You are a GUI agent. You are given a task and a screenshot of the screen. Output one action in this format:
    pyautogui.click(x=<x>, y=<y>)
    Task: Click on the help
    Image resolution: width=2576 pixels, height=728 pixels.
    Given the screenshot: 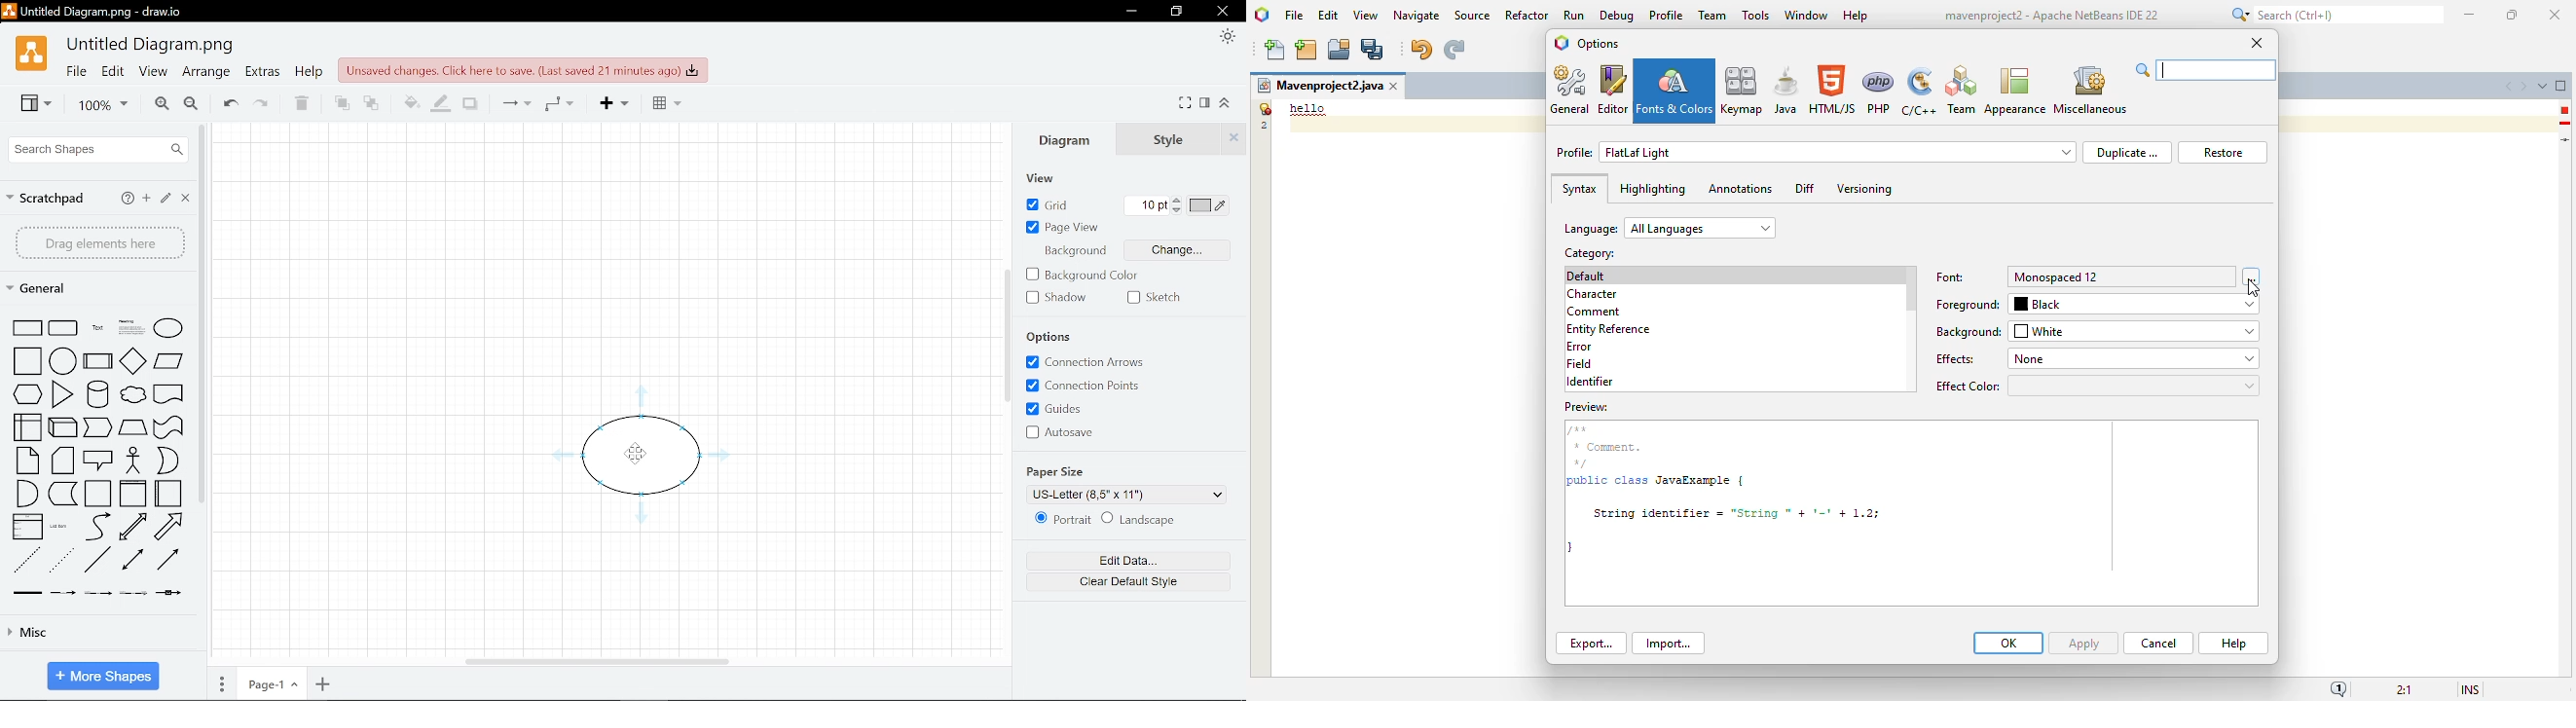 What is the action you would take?
    pyautogui.click(x=129, y=199)
    